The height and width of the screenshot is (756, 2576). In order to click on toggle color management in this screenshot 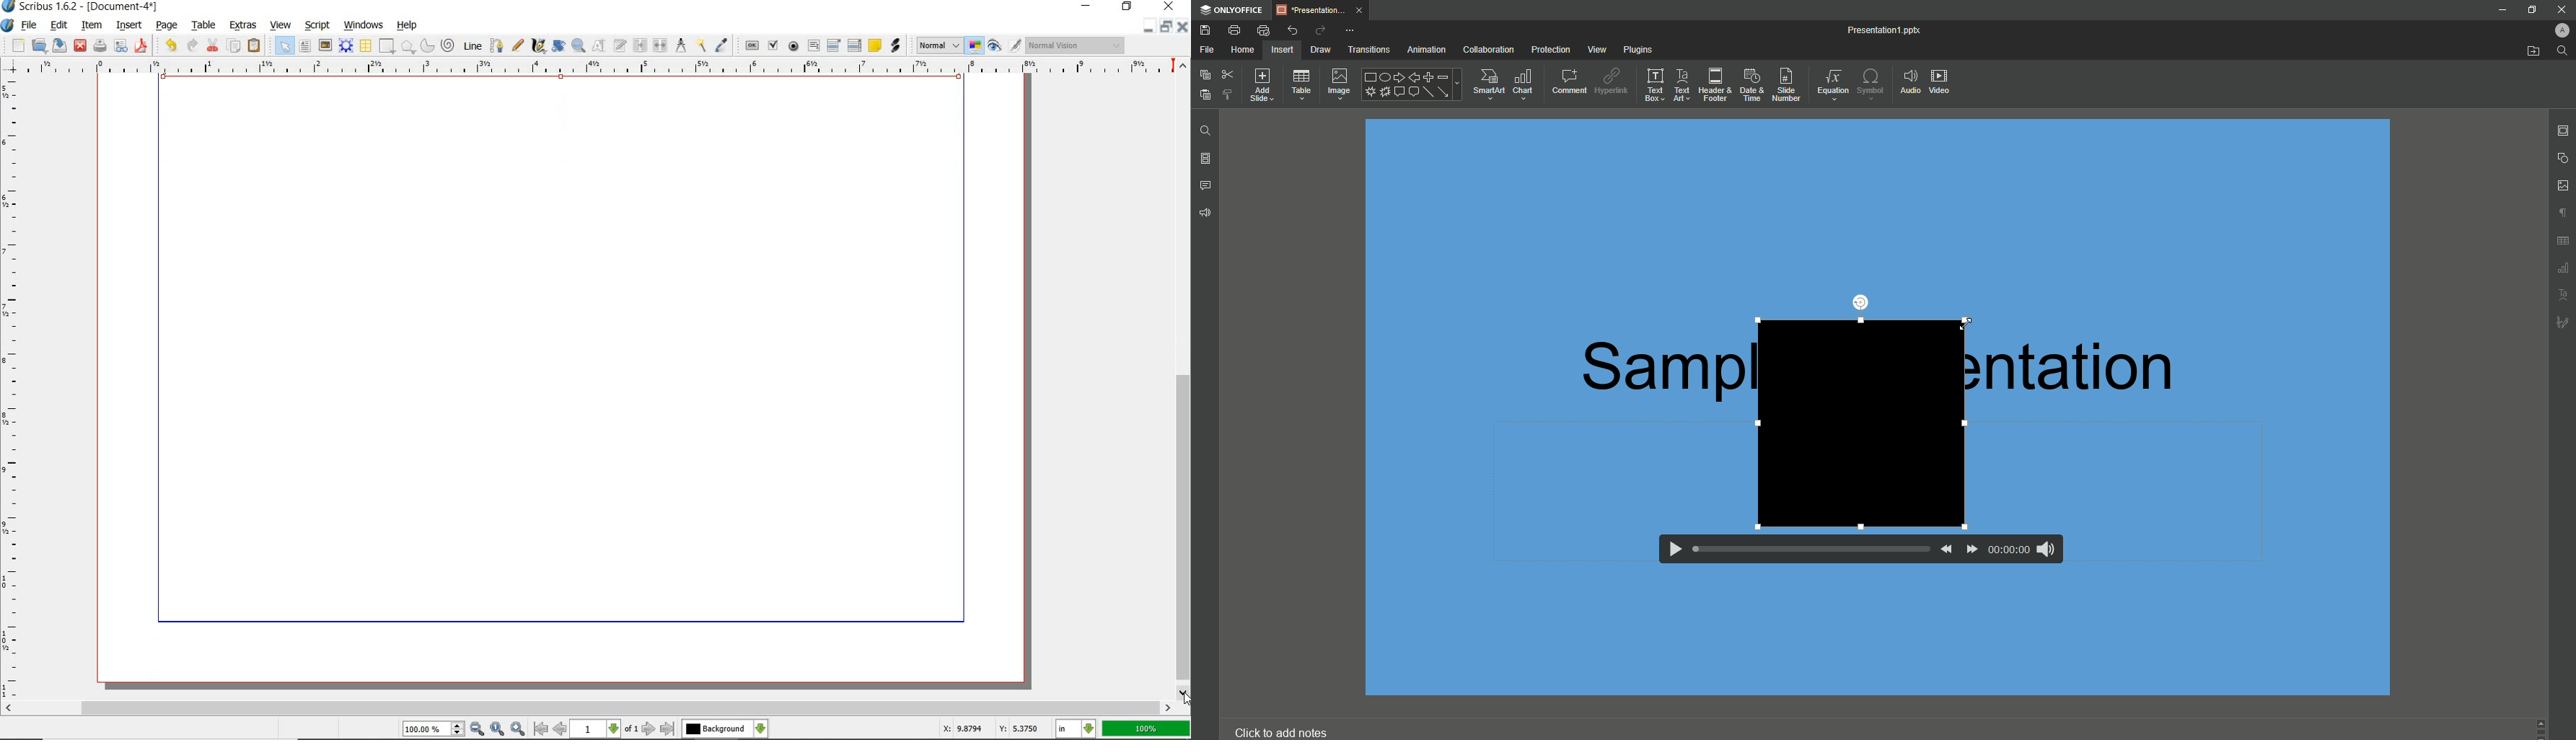, I will do `click(975, 47)`.